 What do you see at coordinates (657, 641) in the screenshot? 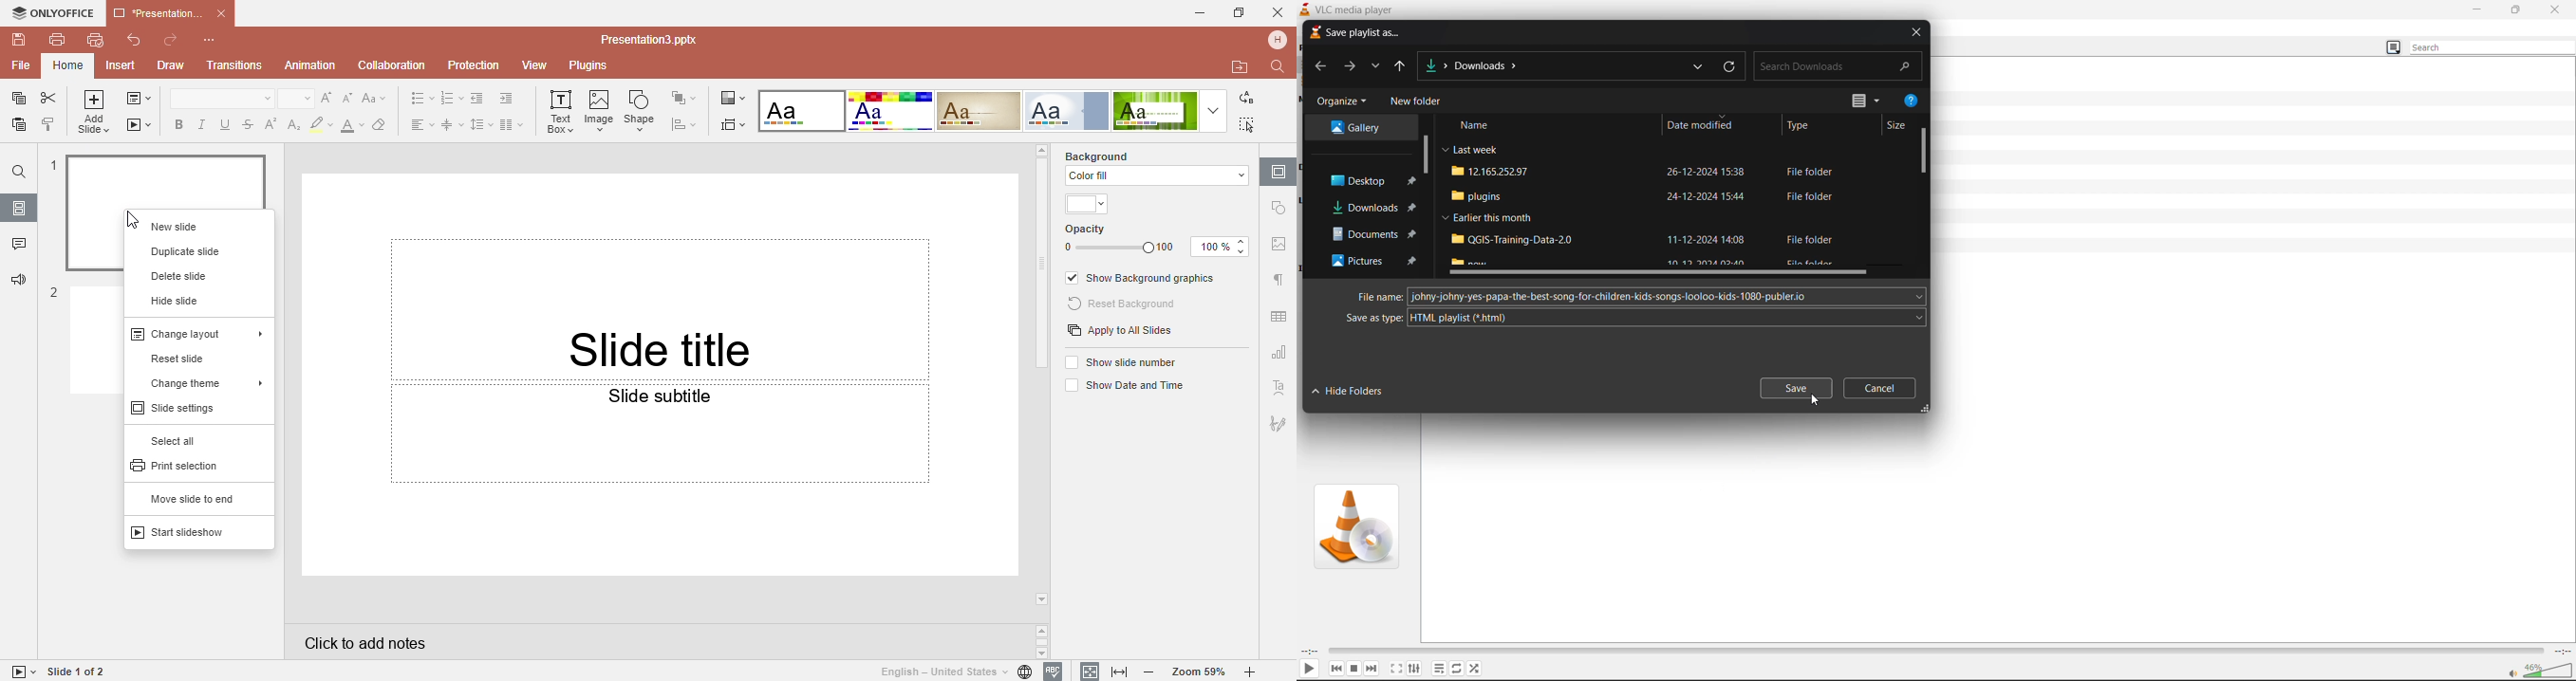
I see `Click to add notes` at bounding box center [657, 641].